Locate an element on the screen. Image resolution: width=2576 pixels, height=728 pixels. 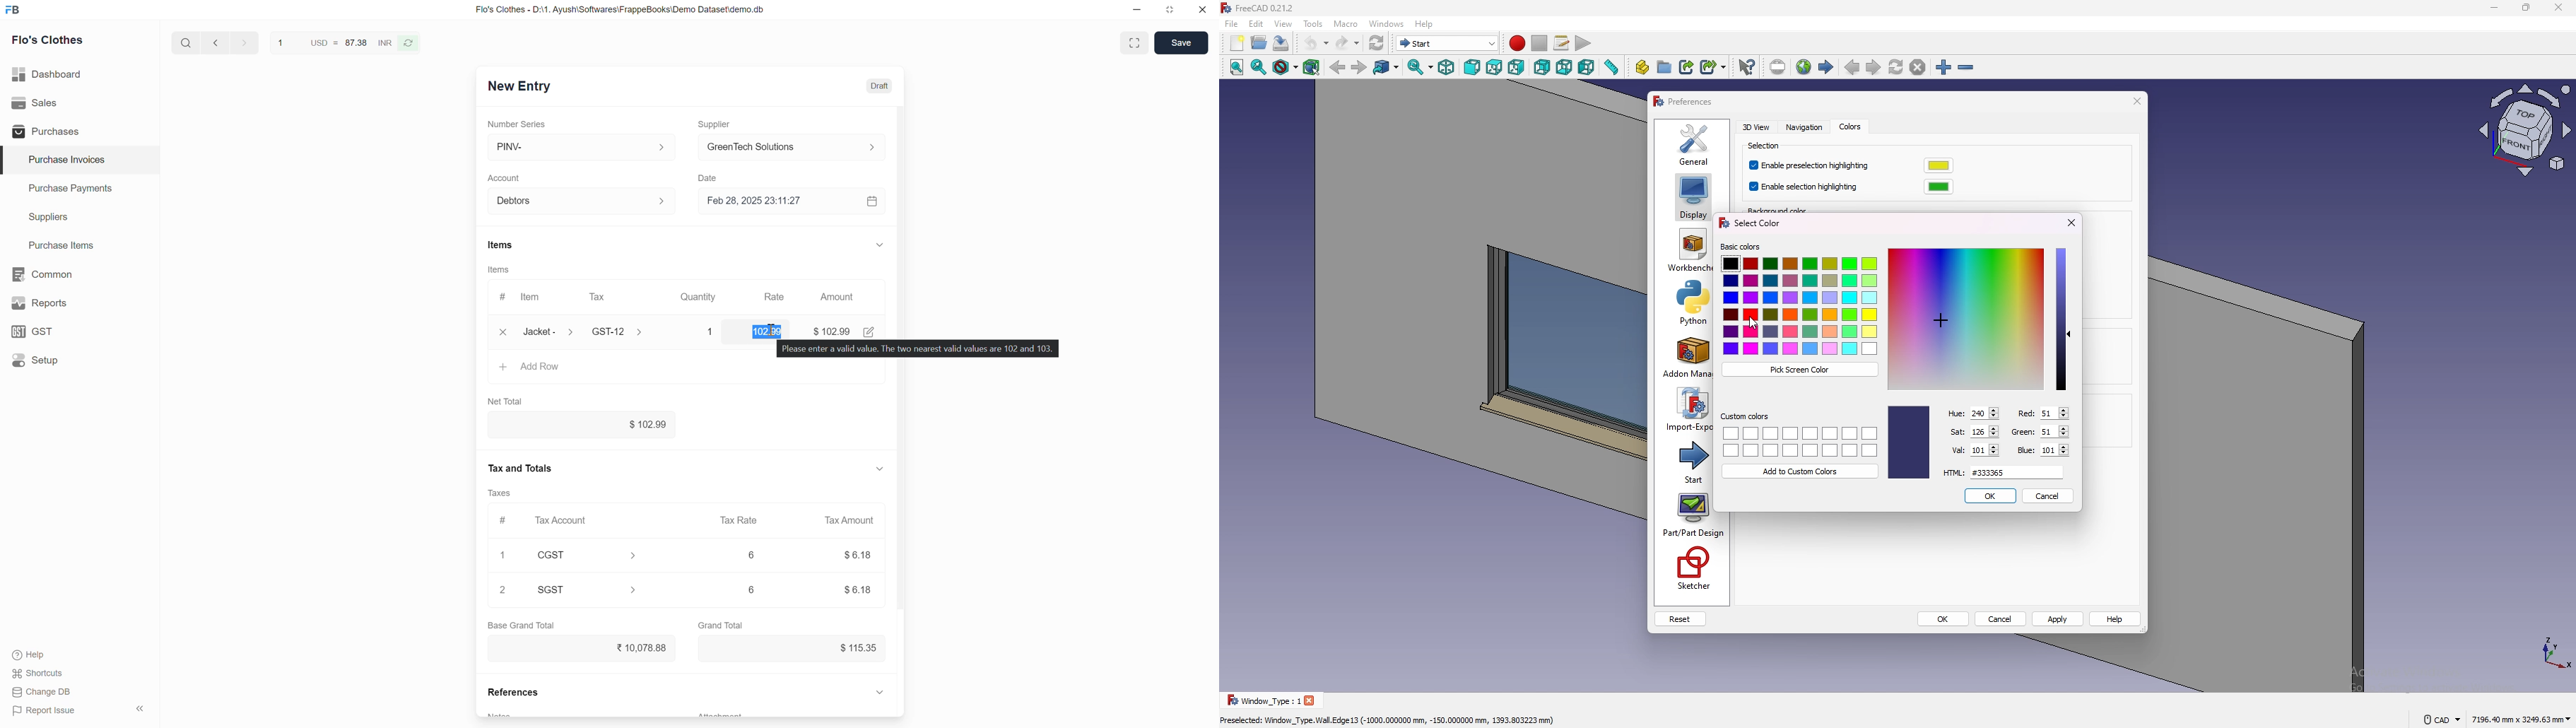
References is located at coordinates (513, 692).